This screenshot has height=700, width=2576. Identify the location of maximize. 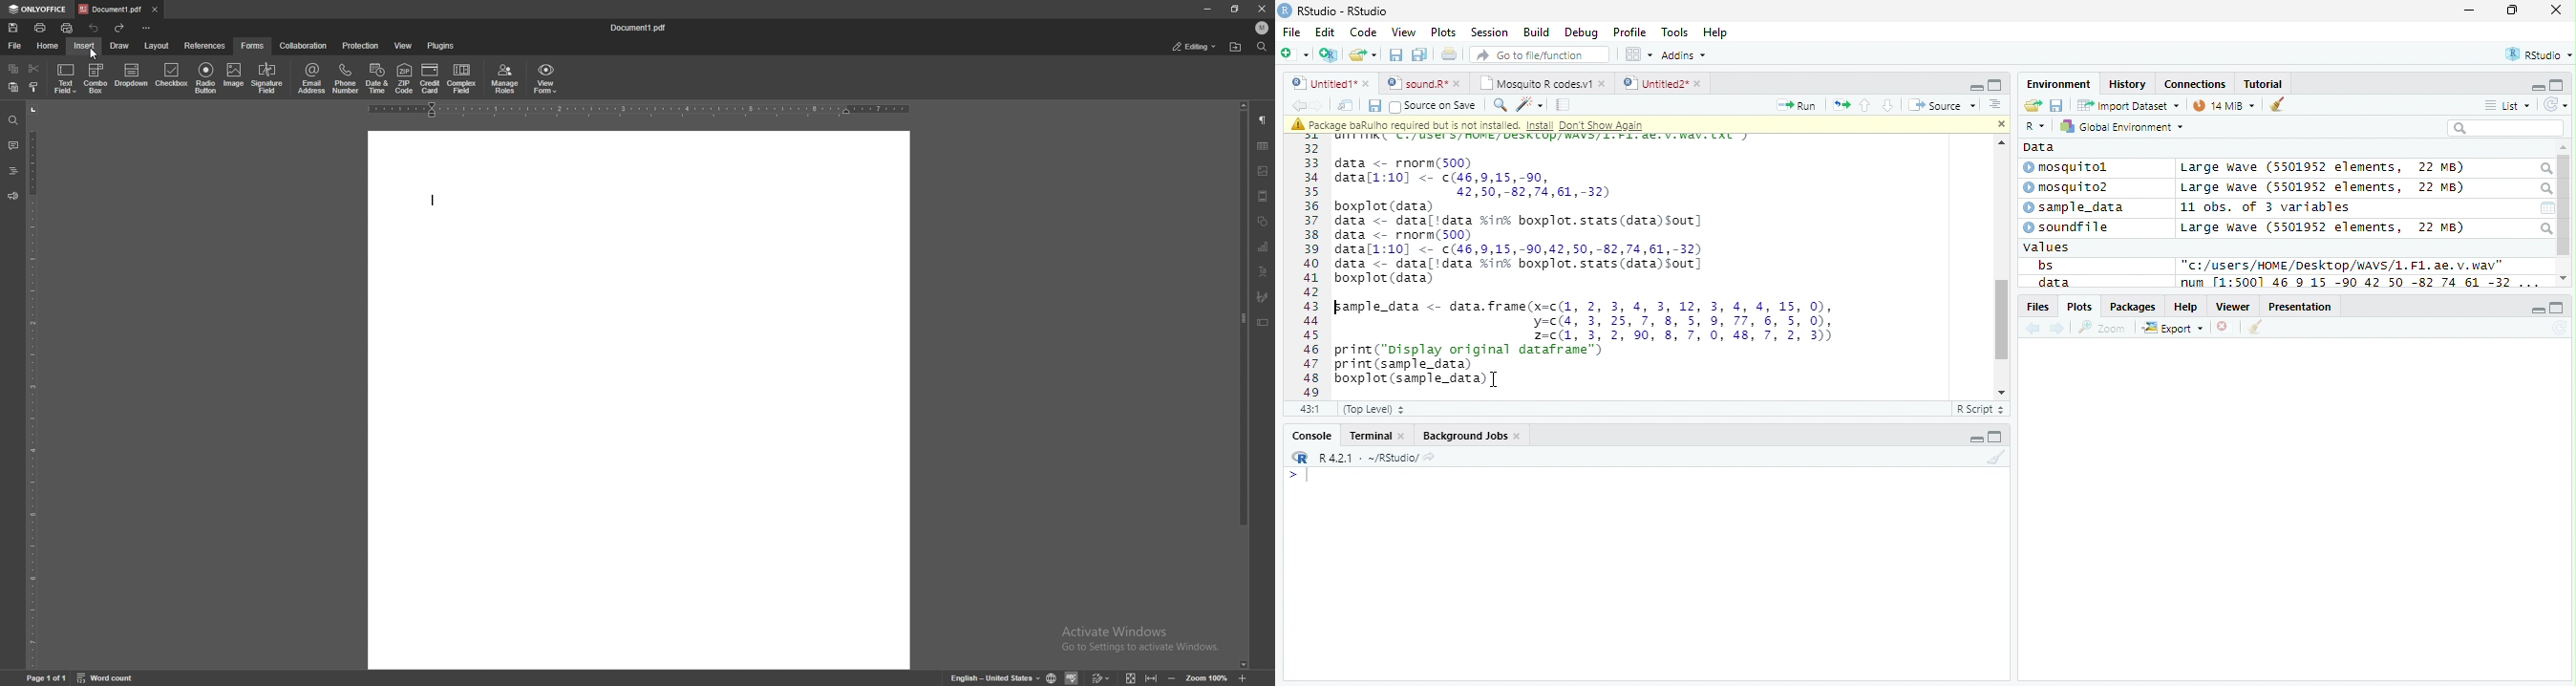
(2511, 10).